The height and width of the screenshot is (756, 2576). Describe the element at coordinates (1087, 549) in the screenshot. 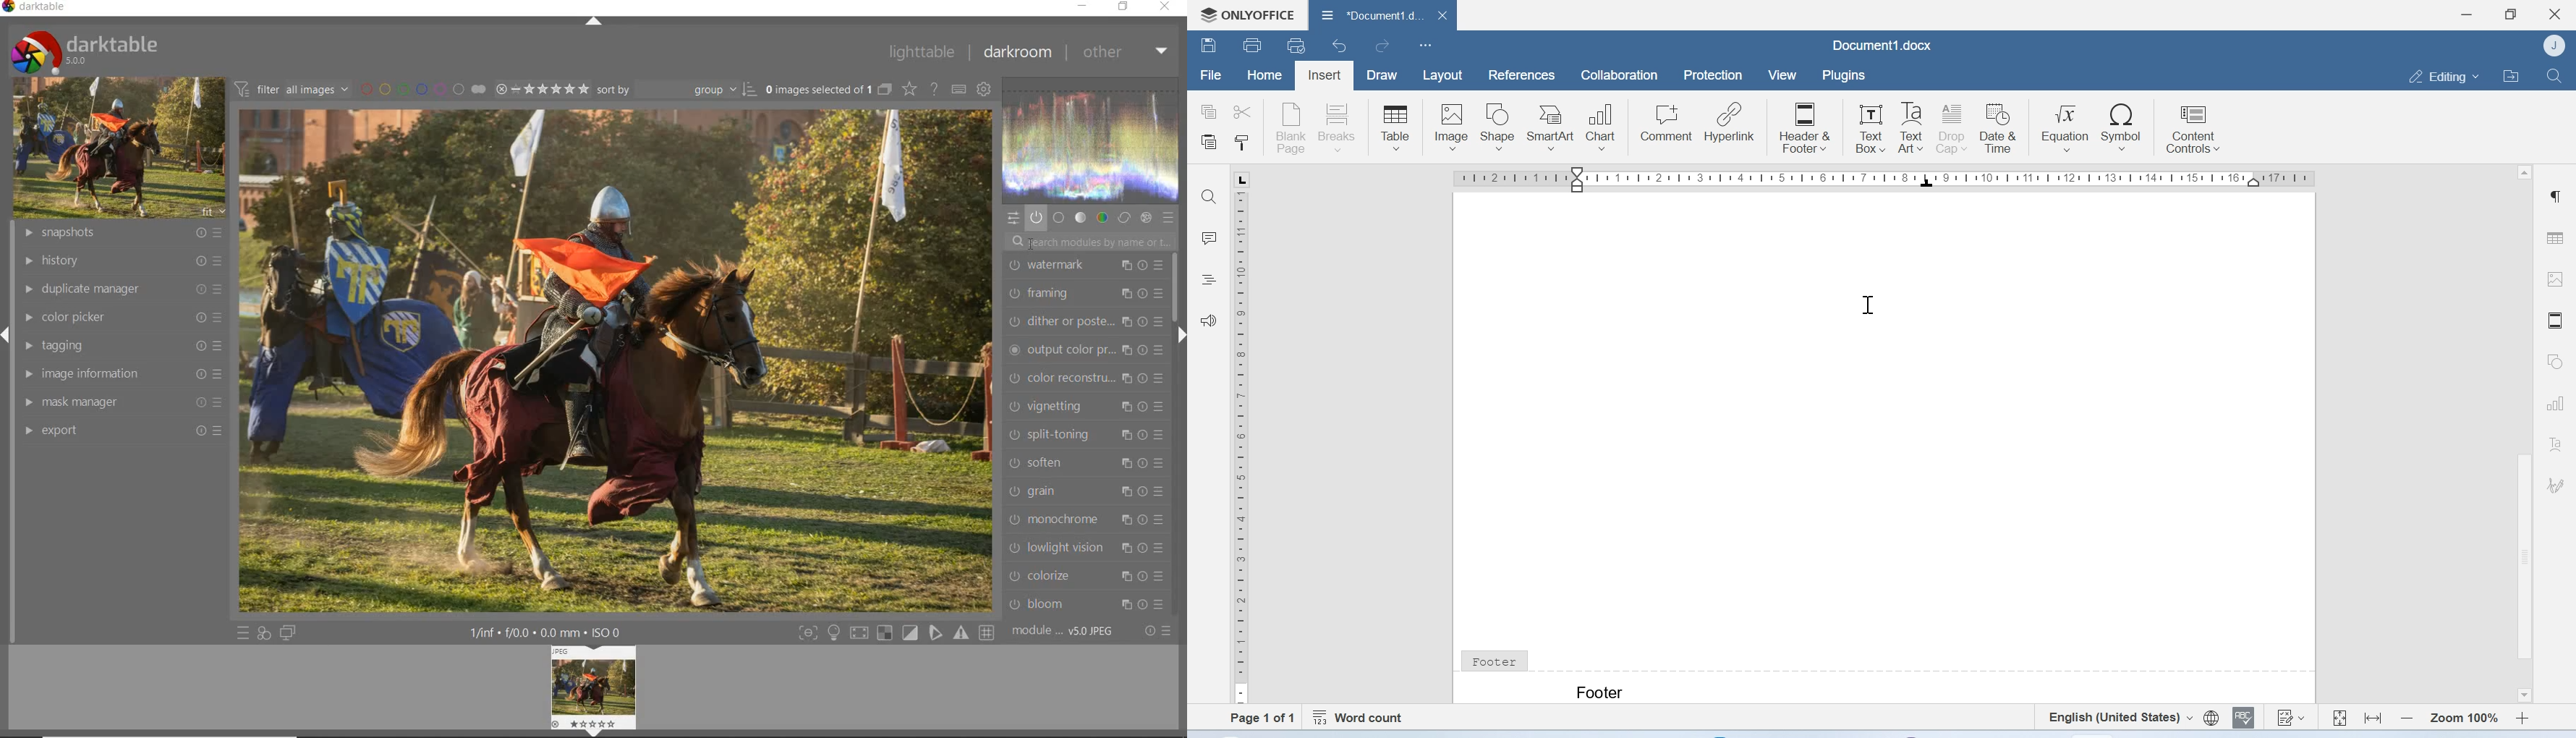

I see `lowlight vision` at that location.